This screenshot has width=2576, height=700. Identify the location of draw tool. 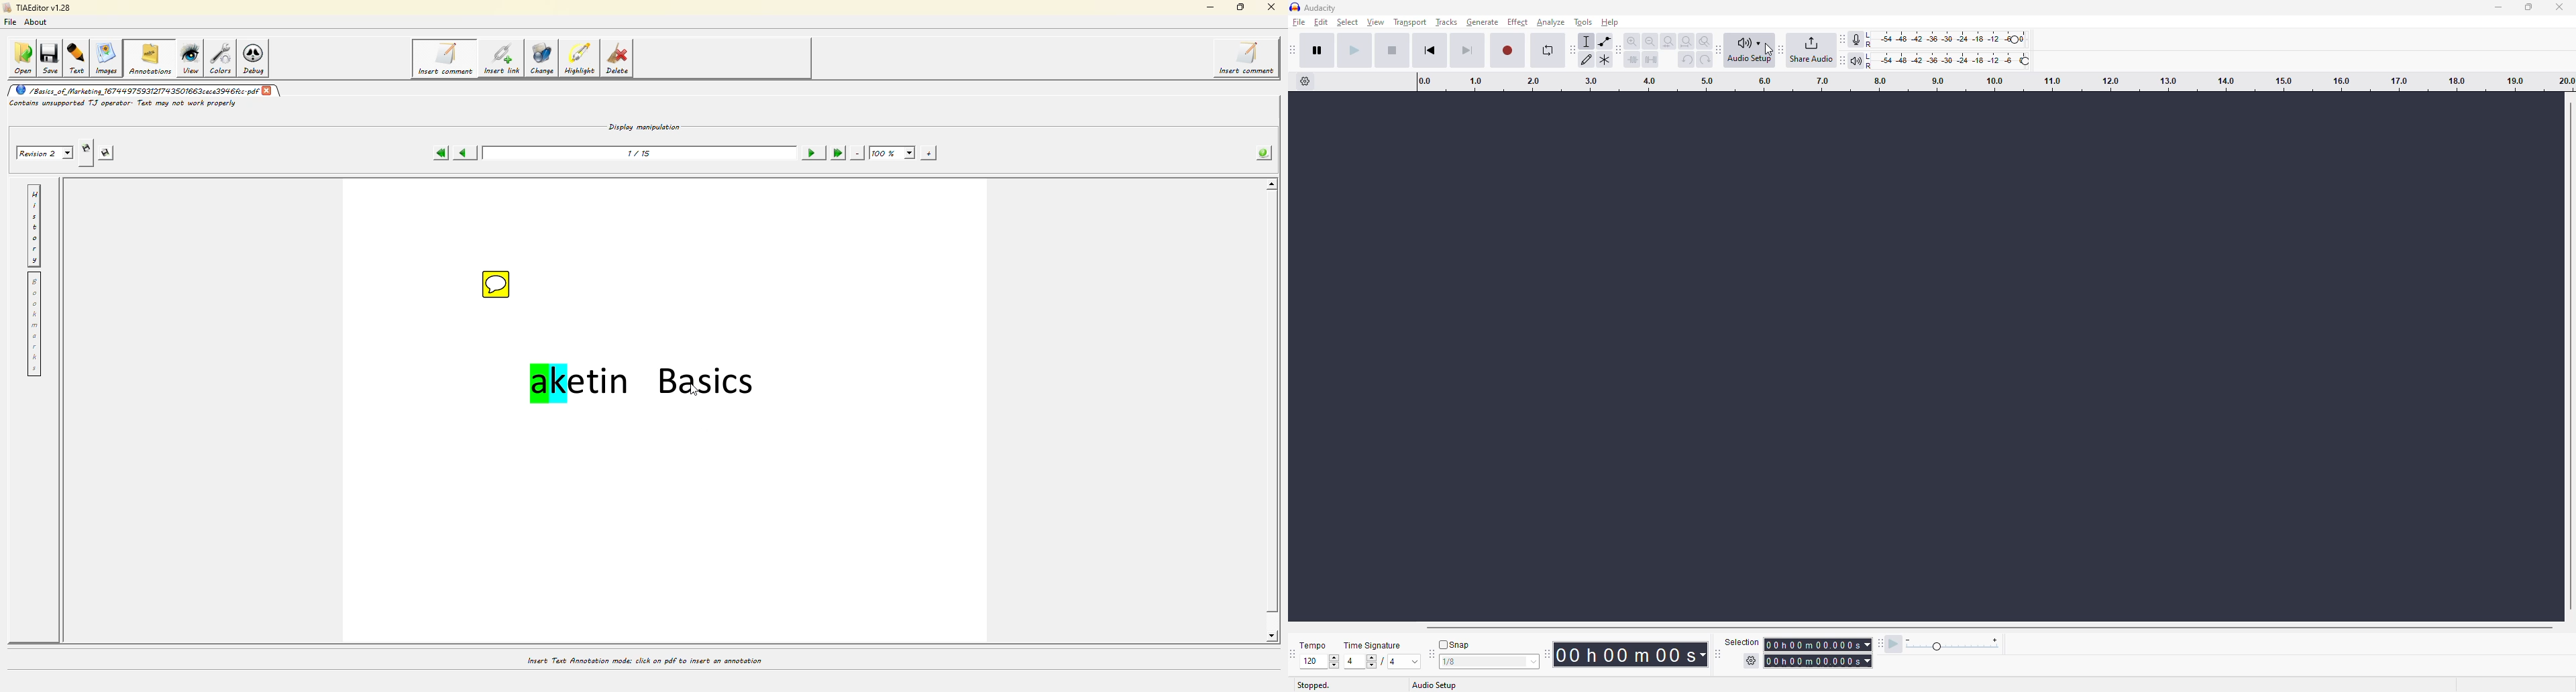
(1585, 59).